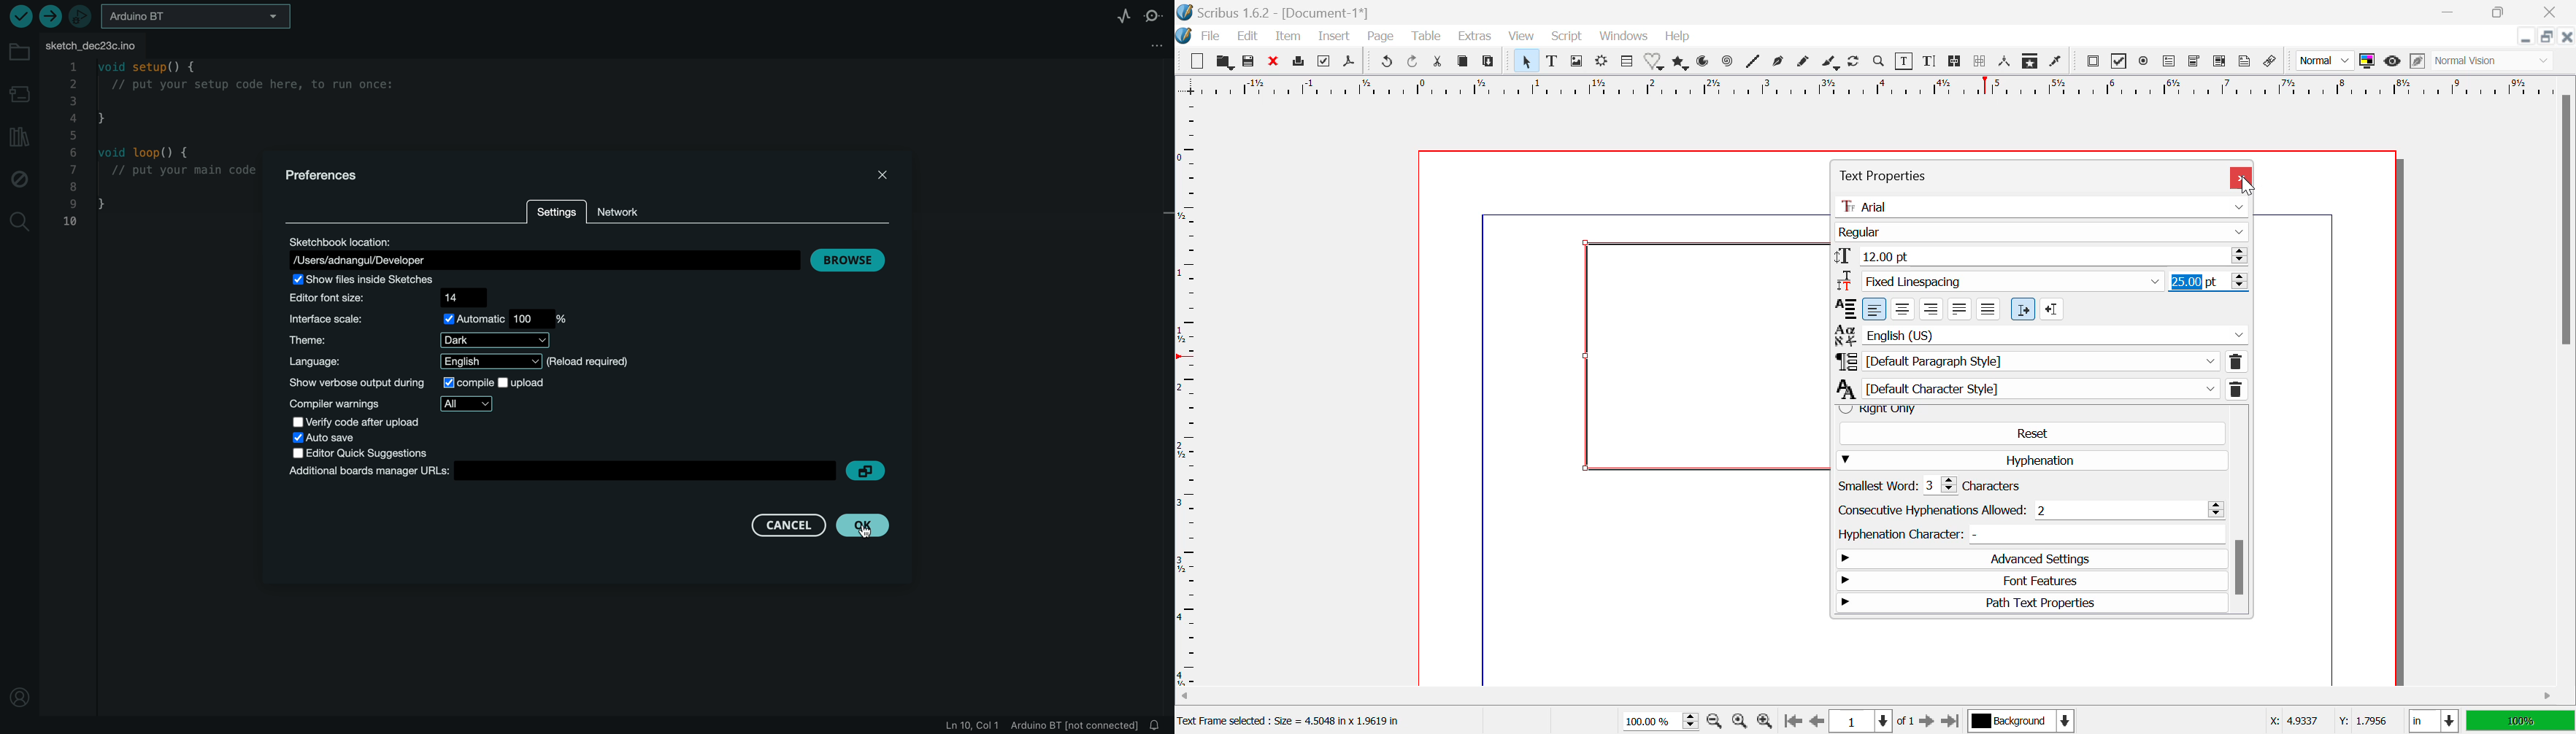  Describe the element at coordinates (2239, 511) in the screenshot. I see `Scroll Bar` at that location.